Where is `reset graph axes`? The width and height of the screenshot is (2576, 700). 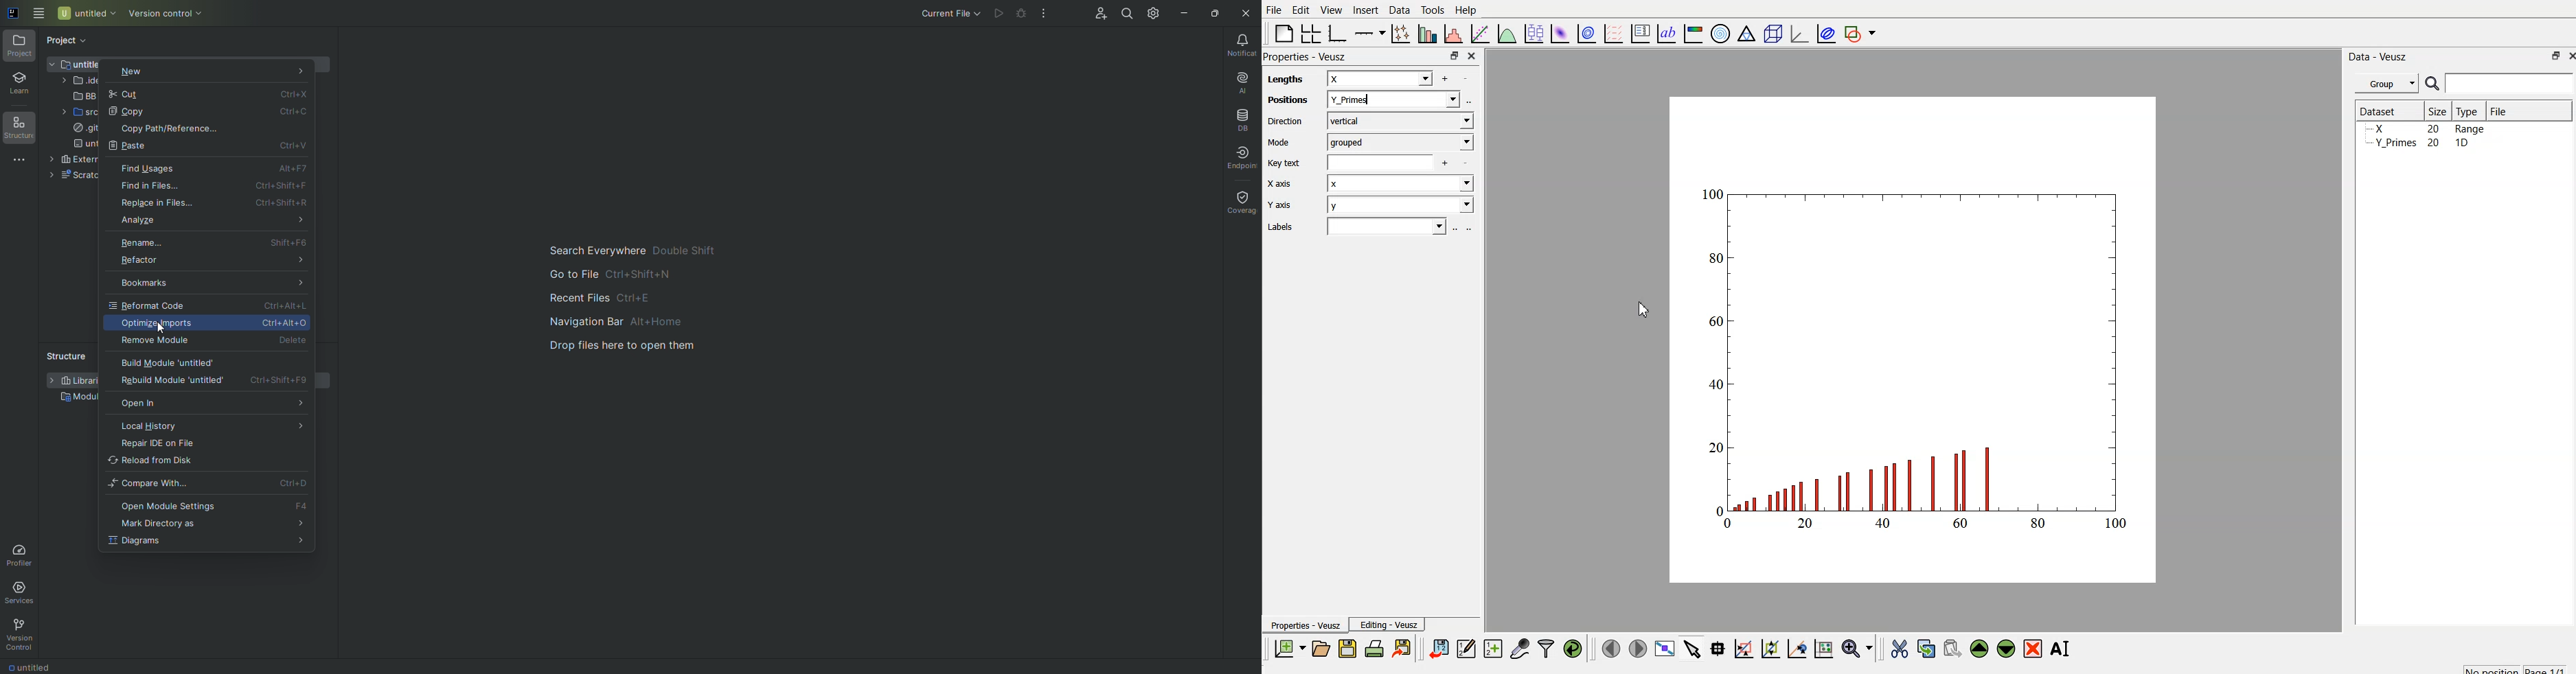
reset graph axes is located at coordinates (1823, 647).